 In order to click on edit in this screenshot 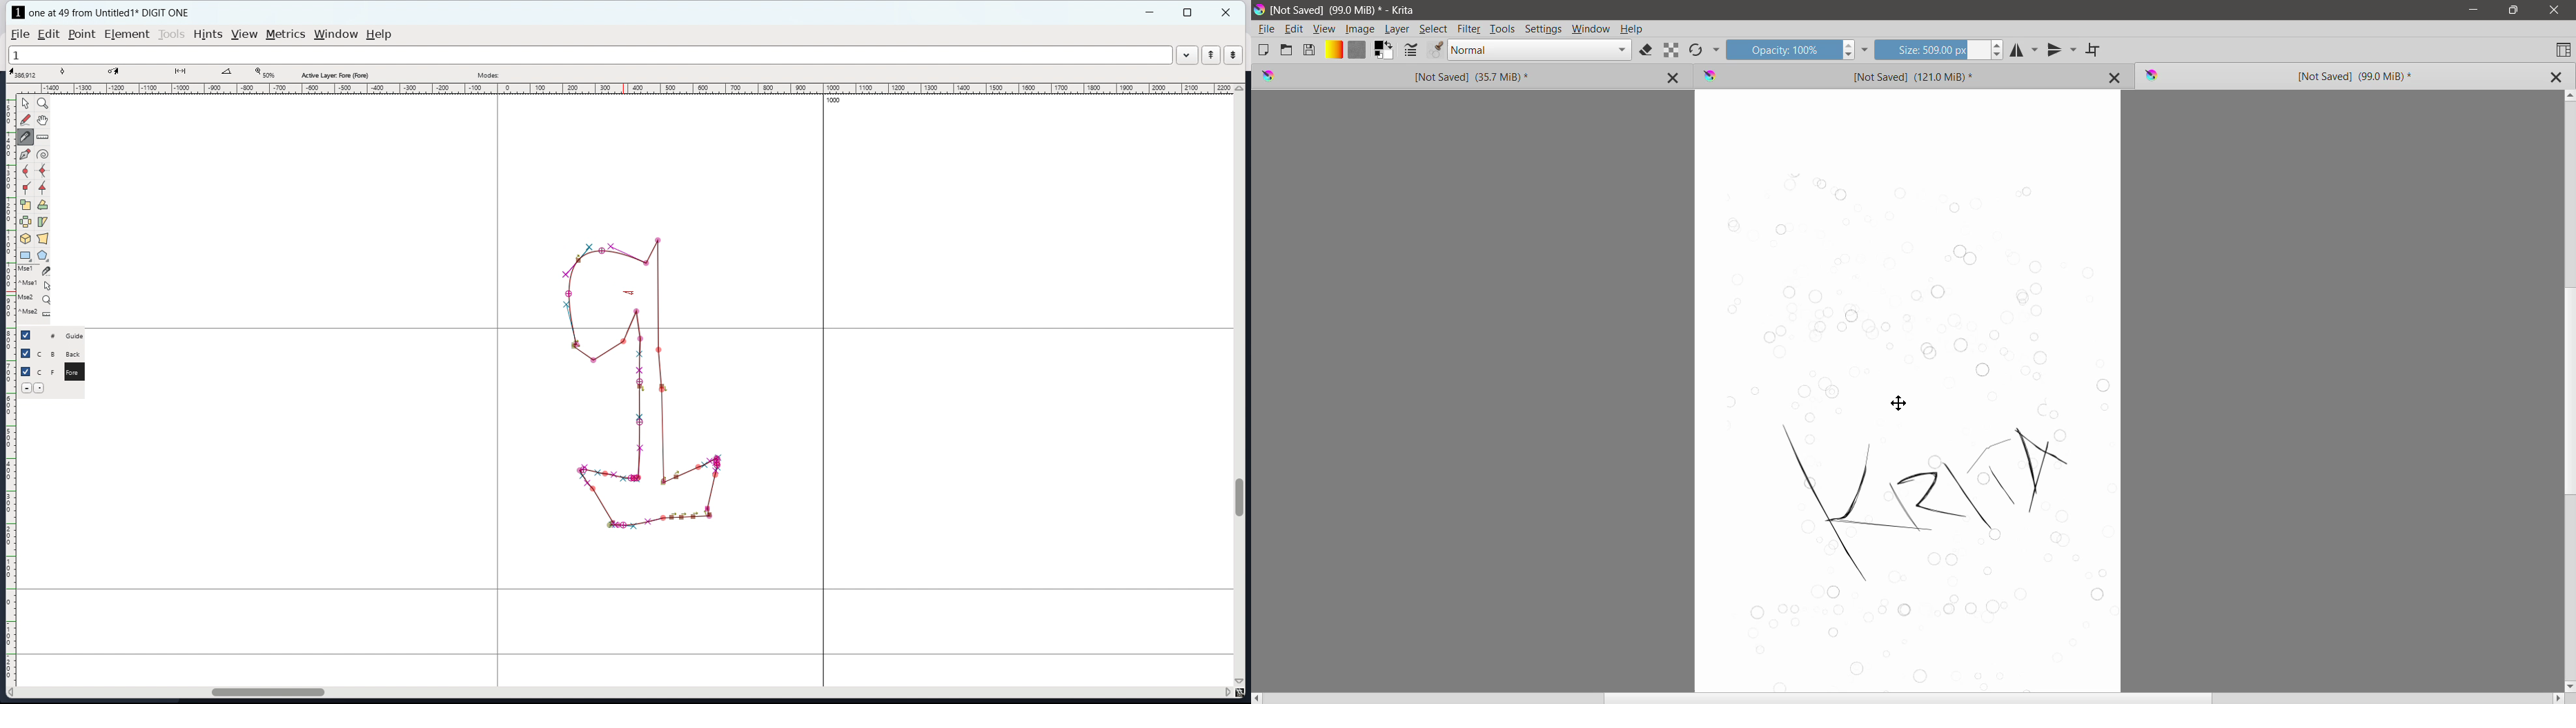, I will do `click(48, 35)`.